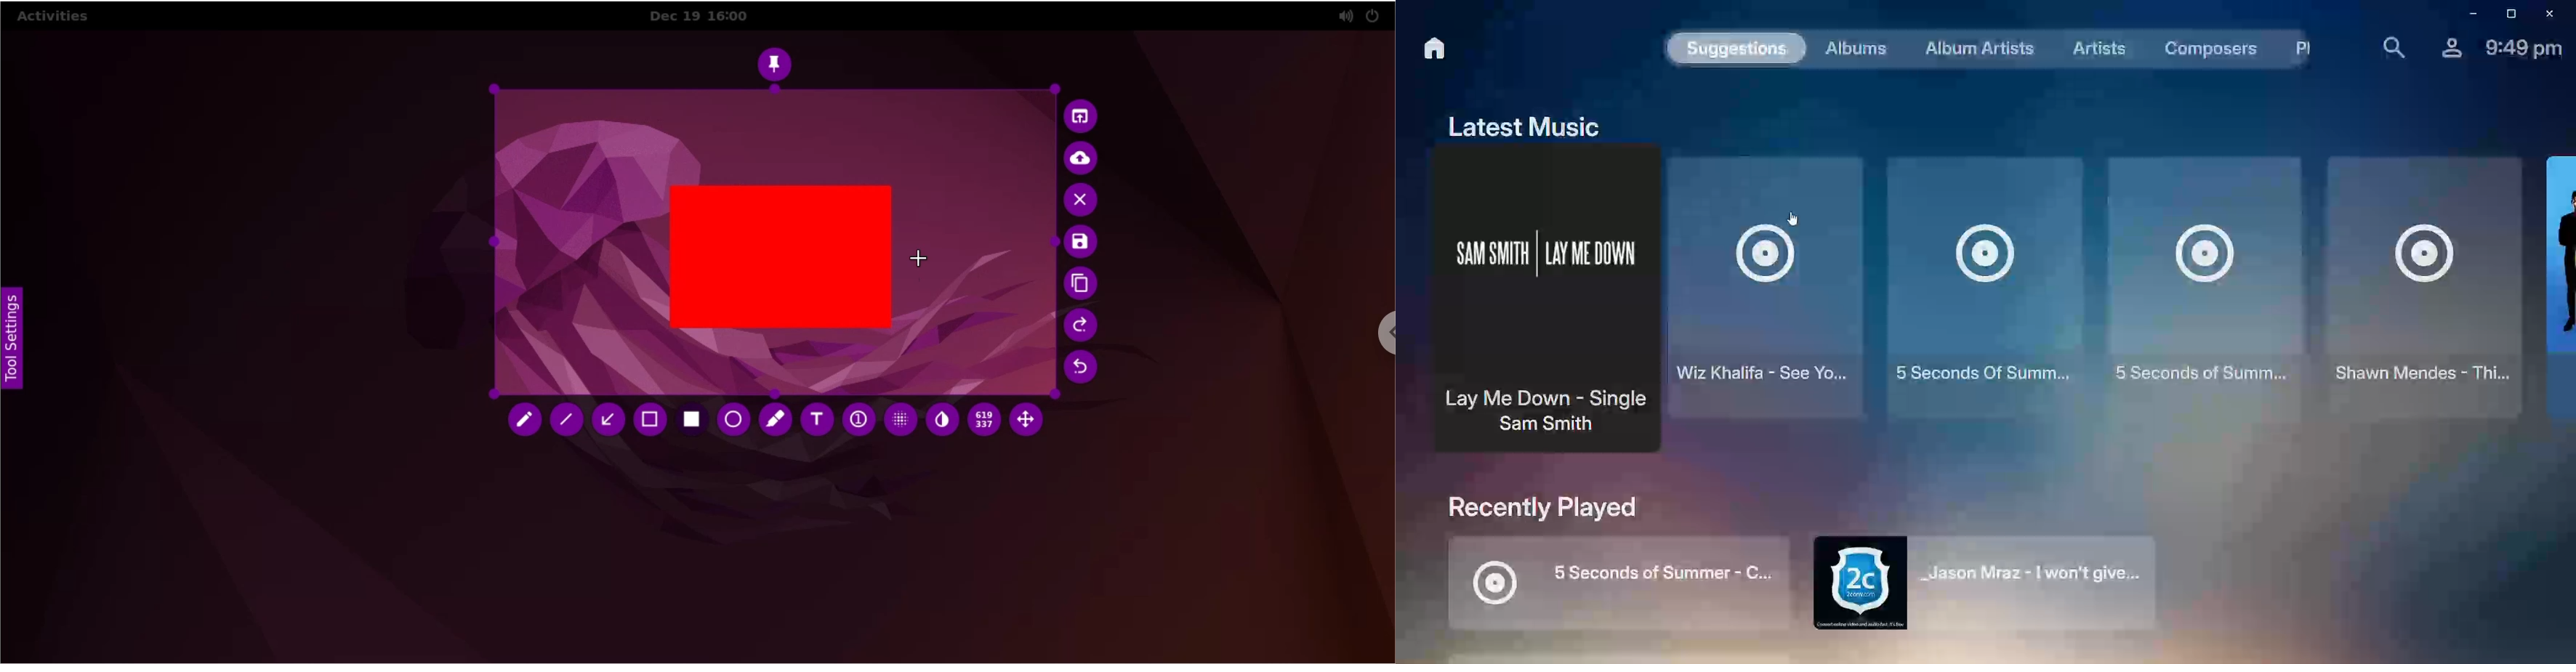 The height and width of the screenshot is (672, 2576). I want to click on Close, so click(2548, 13).